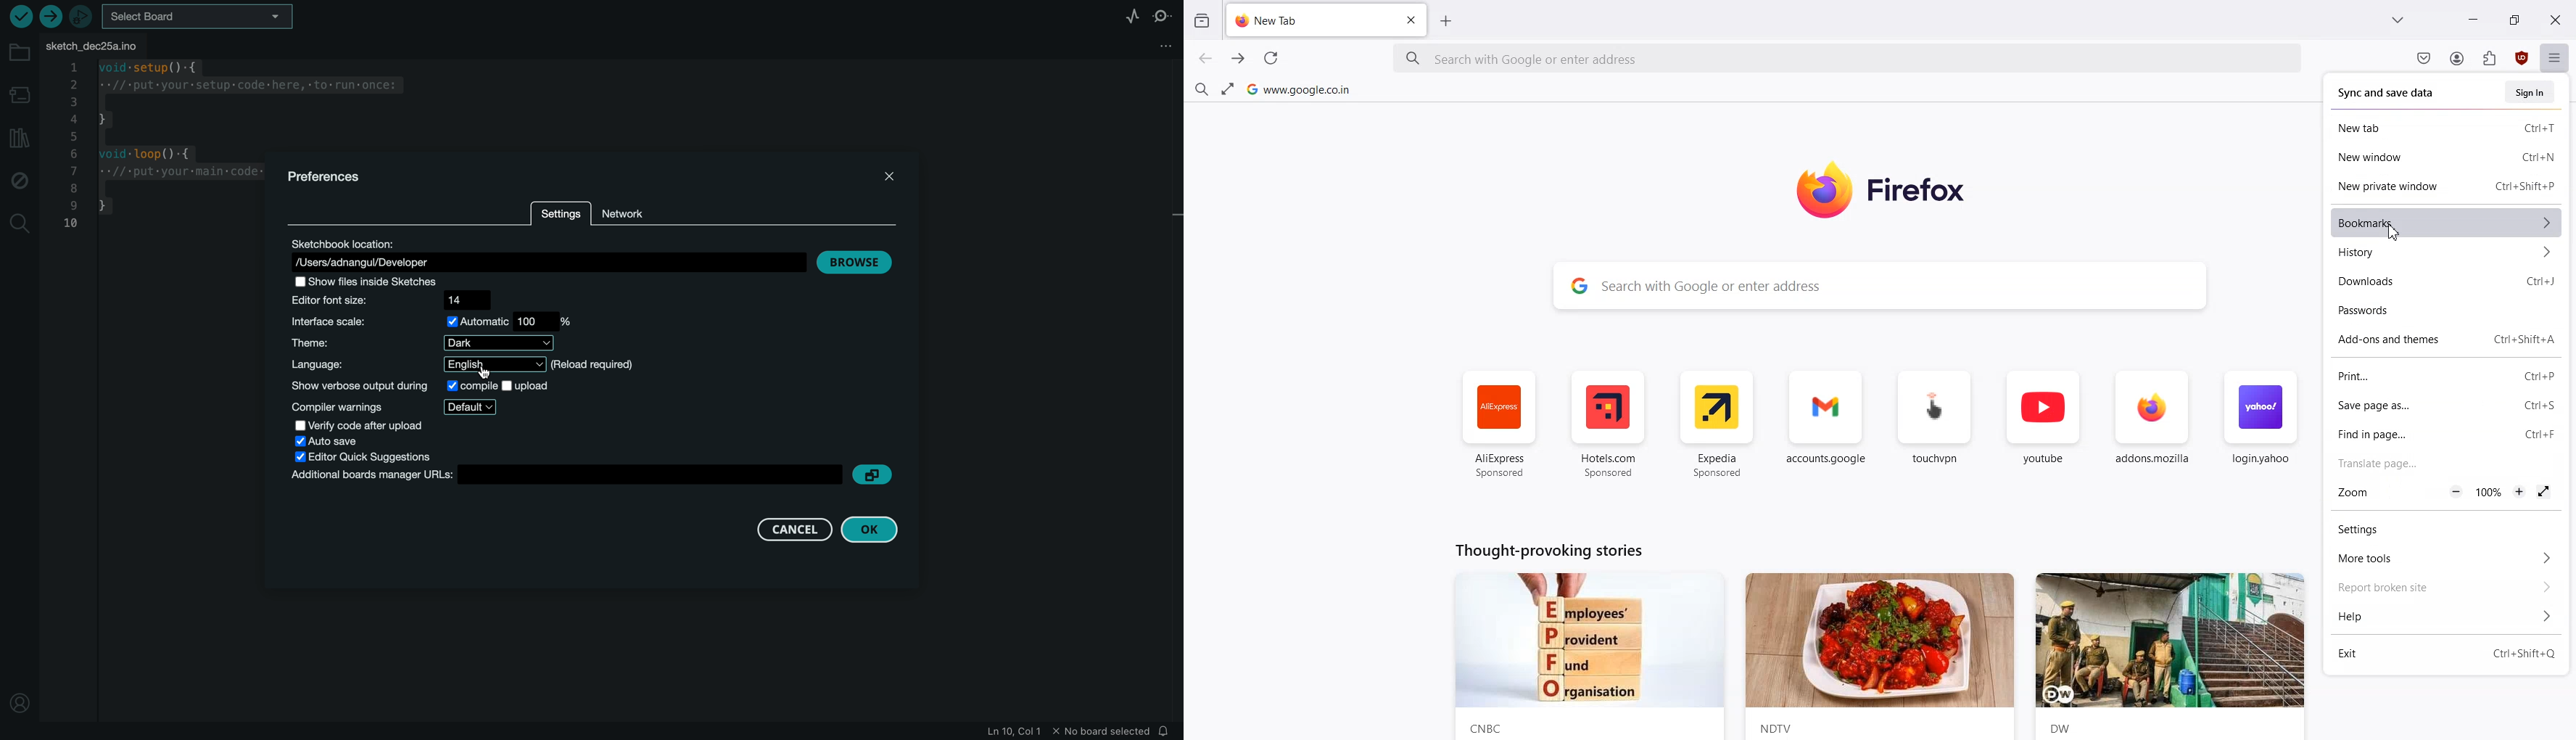  What do you see at coordinates (1500, 425) in the screenshot?
I see `AliExpress Sponsored` at bounding box center [1500, 425].